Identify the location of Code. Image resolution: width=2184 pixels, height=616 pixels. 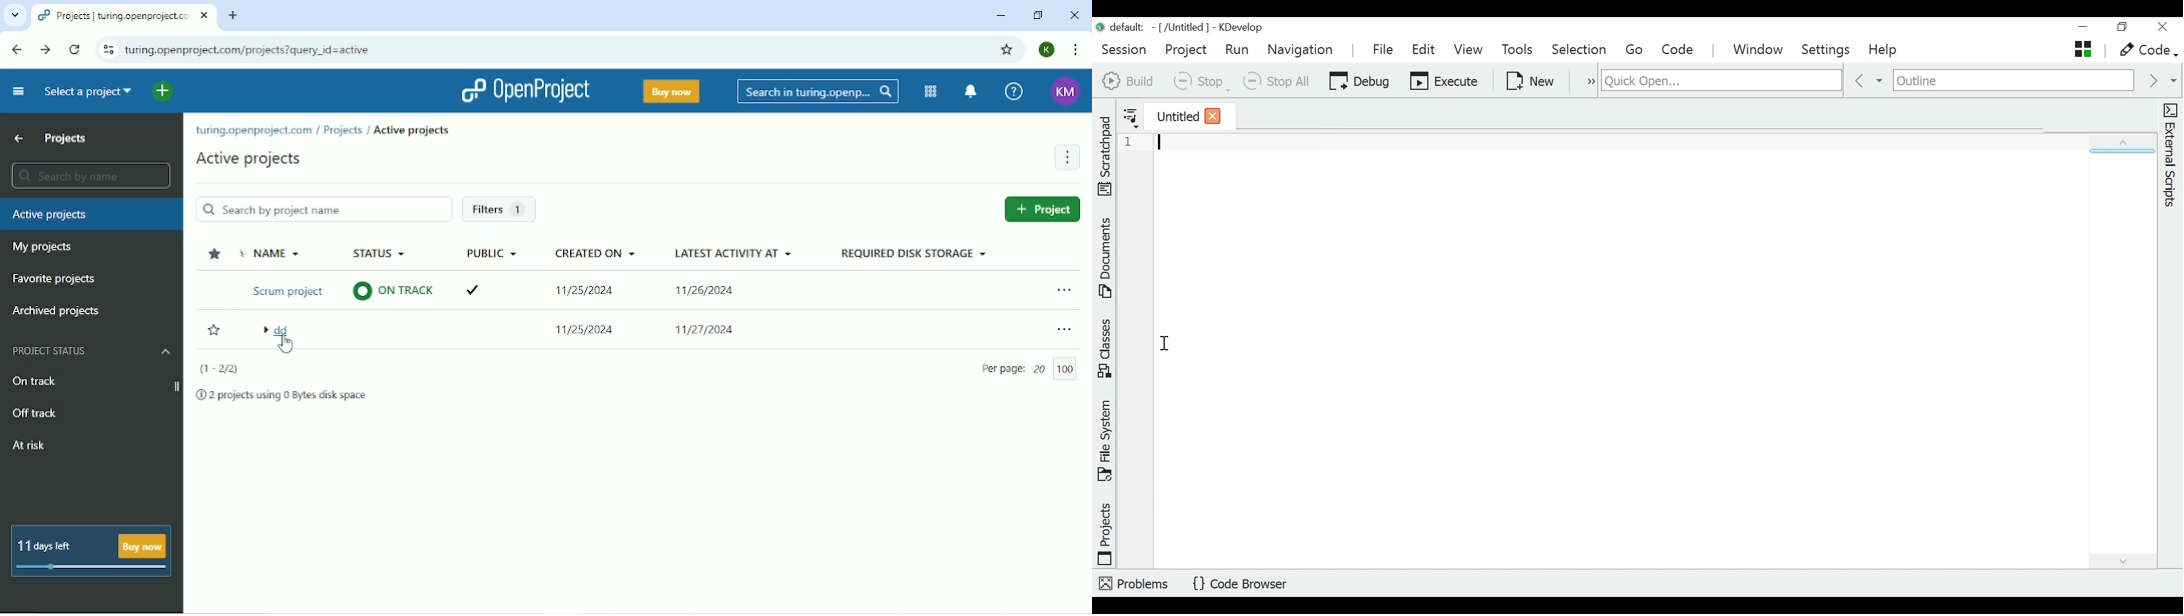
(1681, 49).